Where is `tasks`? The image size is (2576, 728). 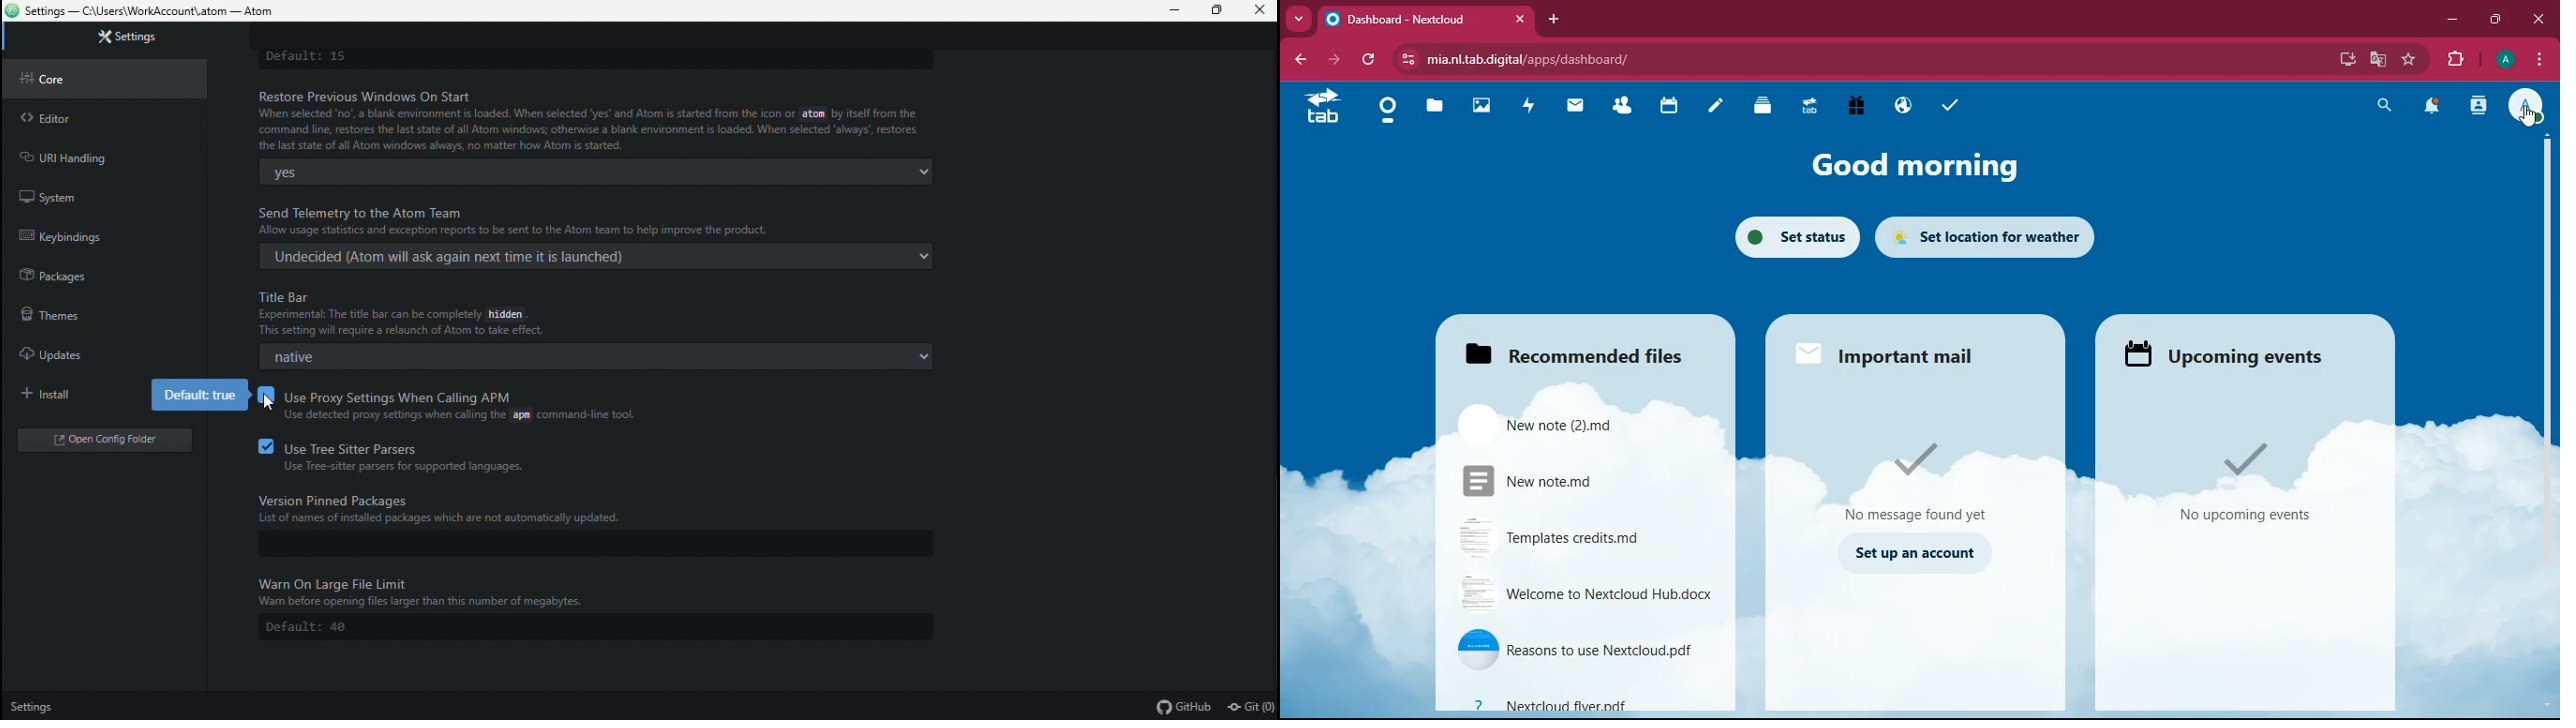 tasks is located at coordinates (1945, 105).